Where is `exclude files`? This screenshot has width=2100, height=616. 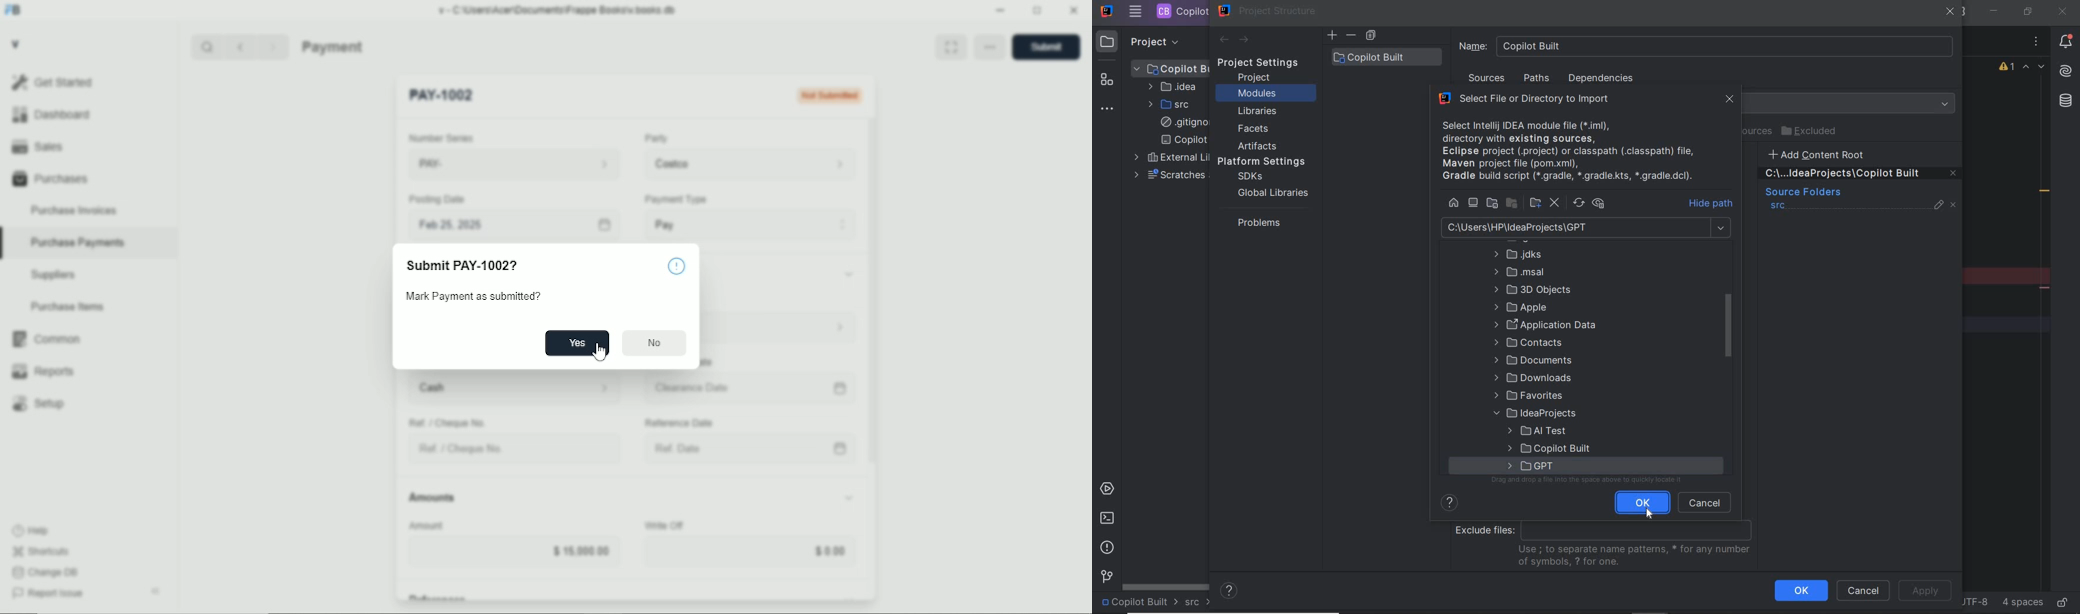 exclude files is located at coordinates (1607, 545).